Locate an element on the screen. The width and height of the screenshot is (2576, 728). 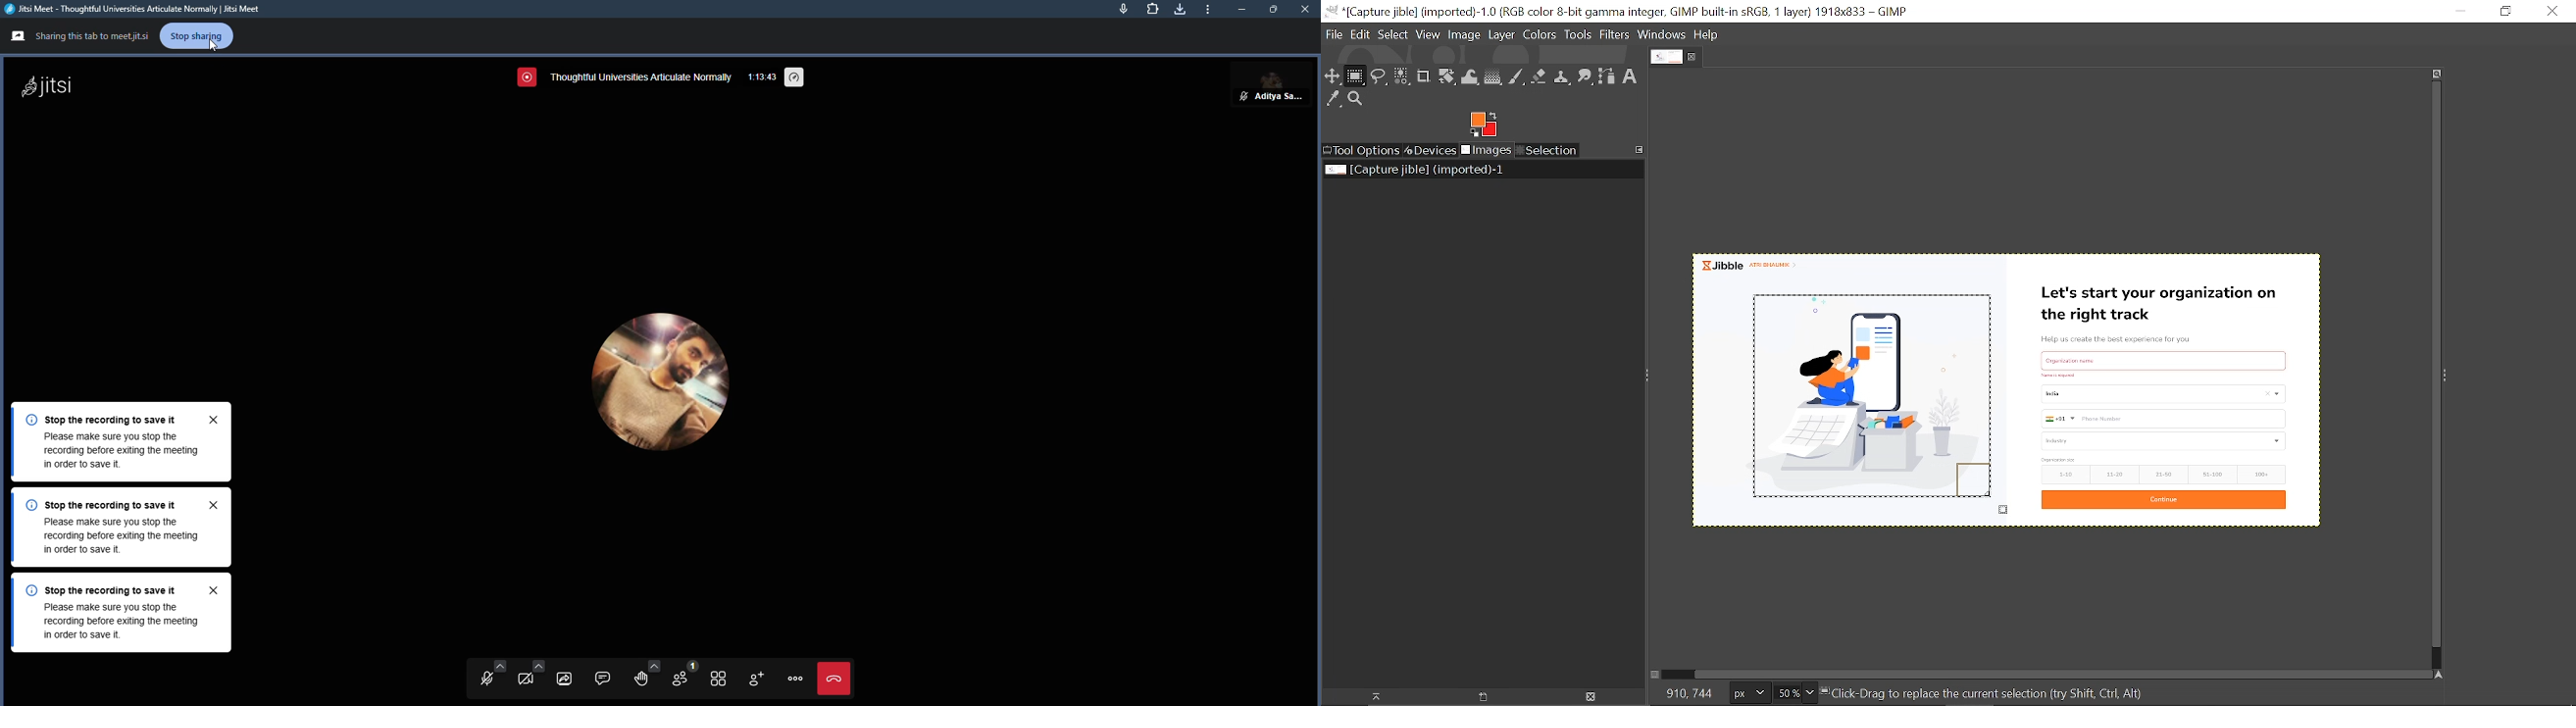
Sharing this tab to meetjitsi is located at coordinates (94, 36).